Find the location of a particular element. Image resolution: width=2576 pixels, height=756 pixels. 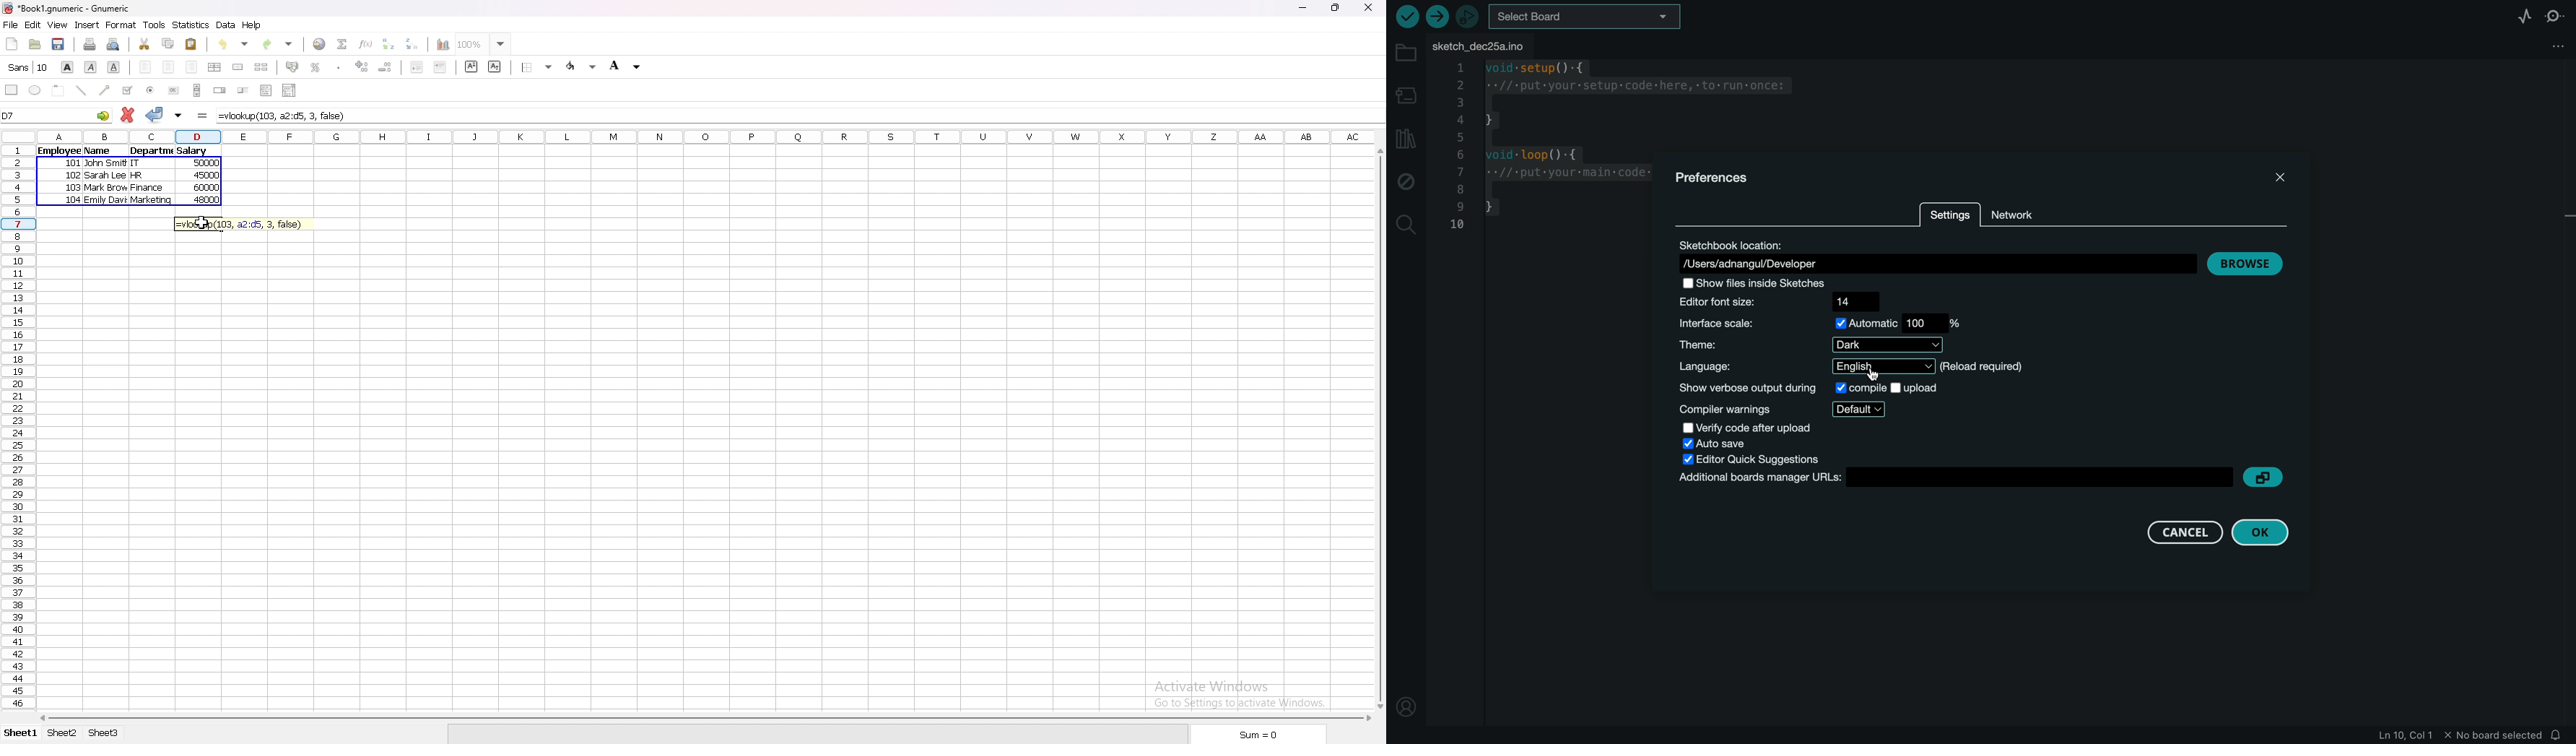

help is located at coordinates (252, 25).